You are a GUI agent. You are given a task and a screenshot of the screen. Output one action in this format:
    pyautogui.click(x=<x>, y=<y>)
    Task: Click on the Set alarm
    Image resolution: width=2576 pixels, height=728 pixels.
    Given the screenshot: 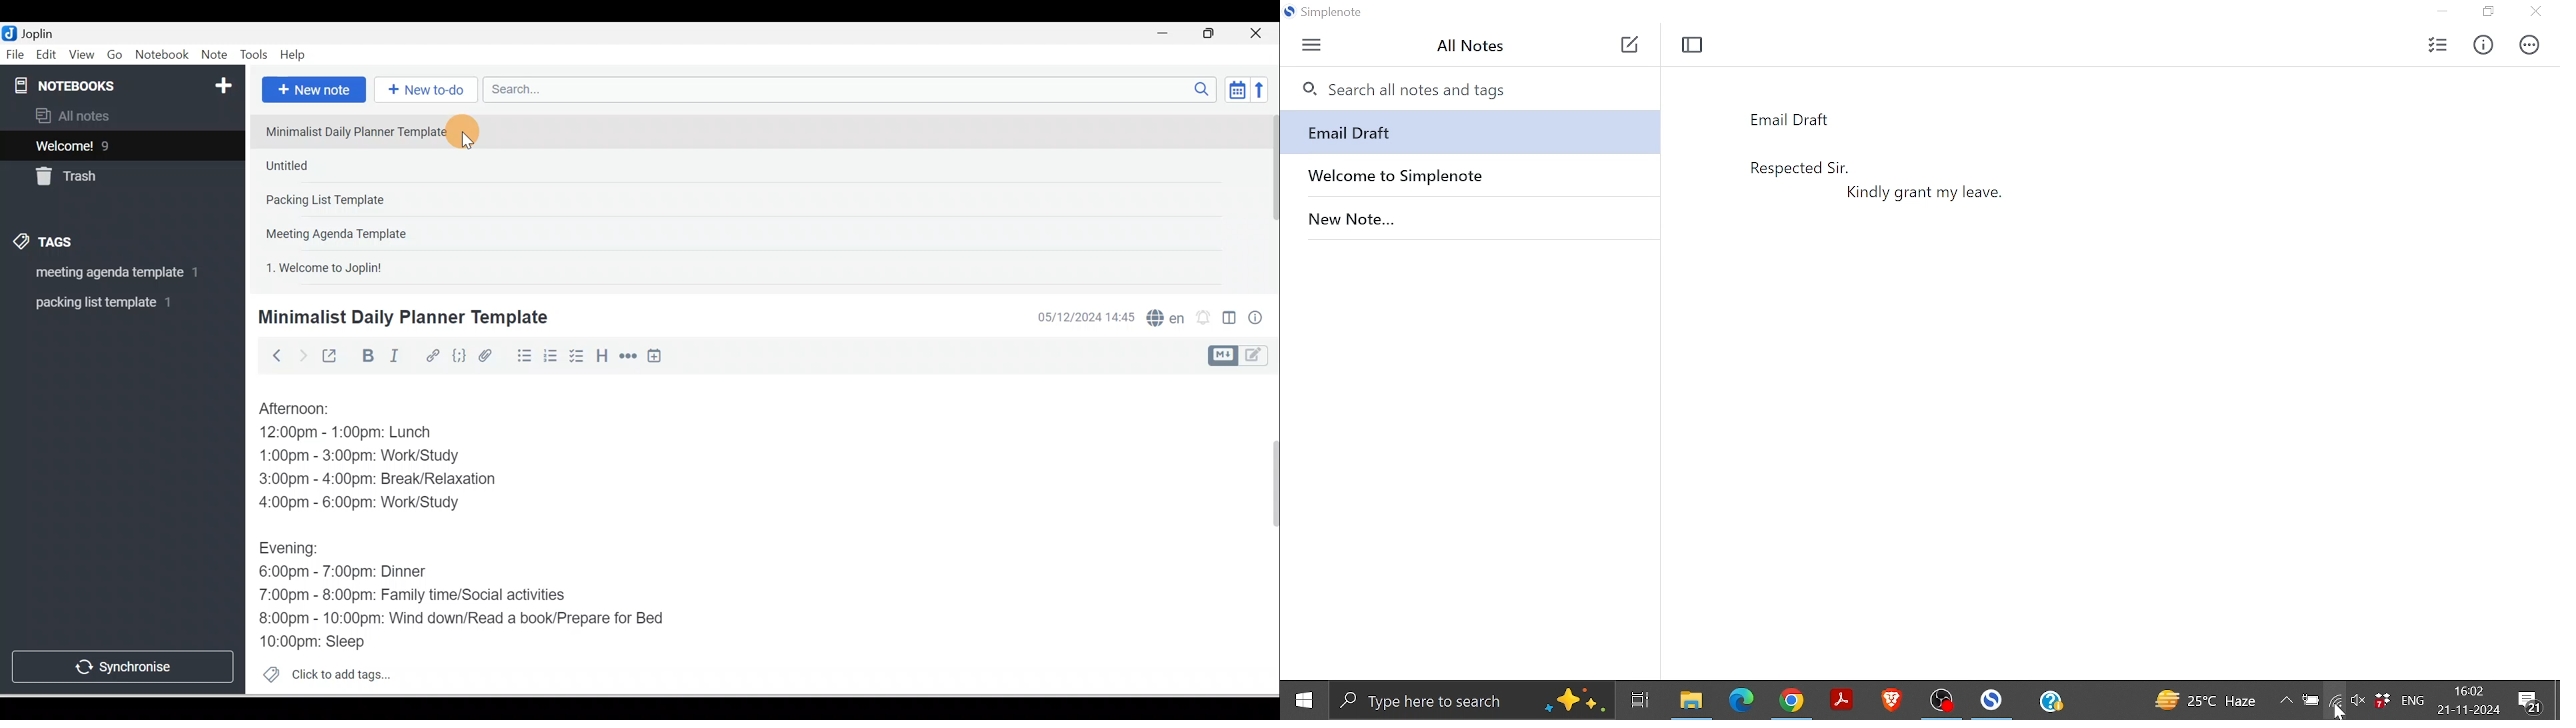 What is the action you would take?
    pyautogui.click(x=1201, y=318)
    